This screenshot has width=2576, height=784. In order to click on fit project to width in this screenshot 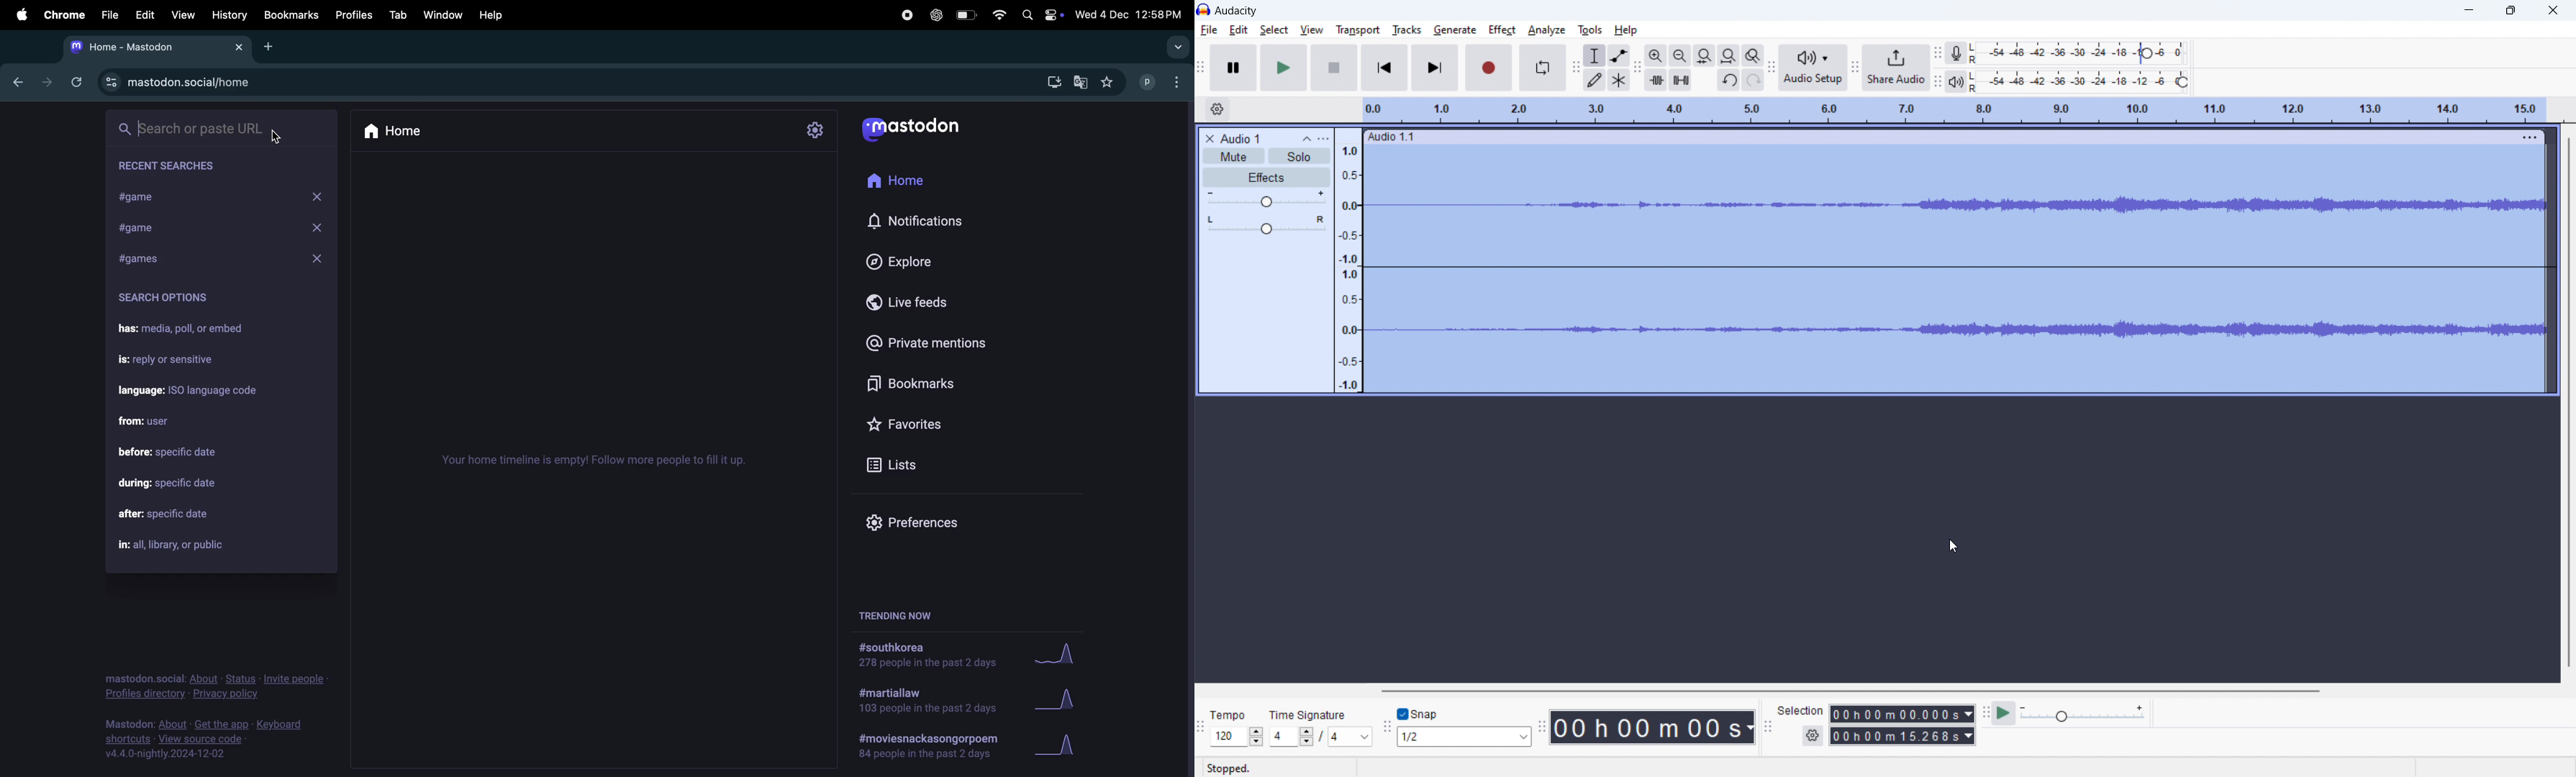, I will do `click(1729, 55)`.